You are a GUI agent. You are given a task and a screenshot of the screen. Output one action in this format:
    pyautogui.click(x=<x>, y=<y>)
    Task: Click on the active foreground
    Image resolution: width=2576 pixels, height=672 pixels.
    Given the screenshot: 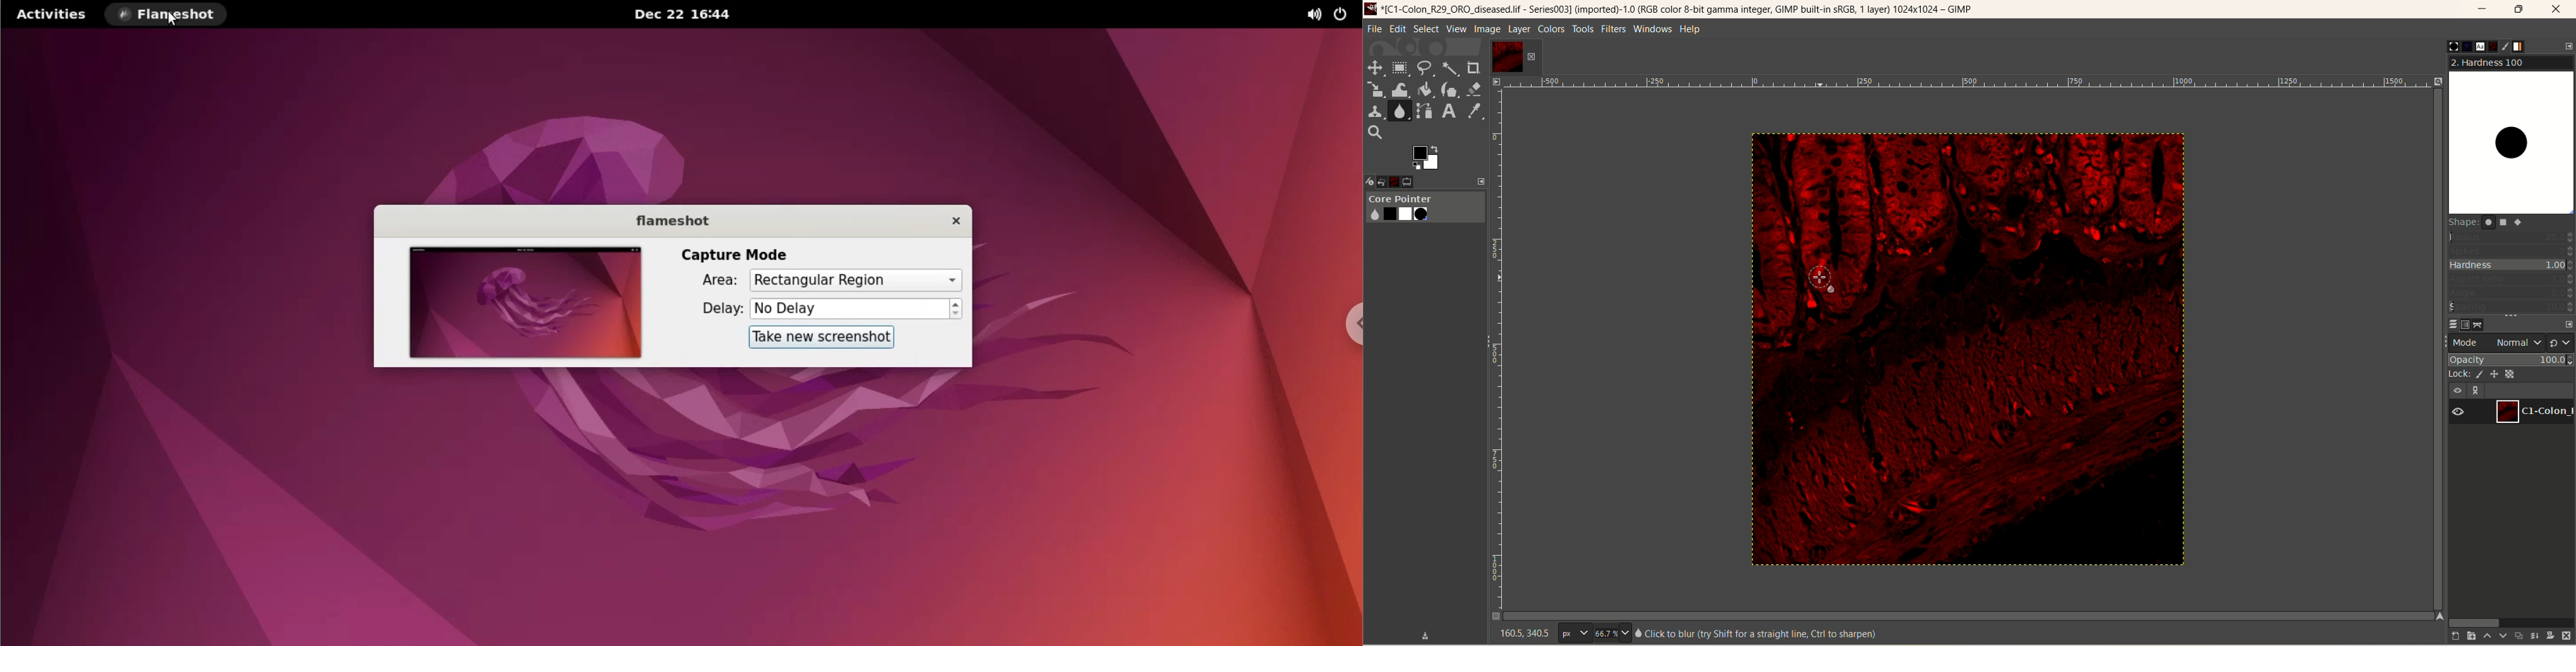 What is the action you would take?
    pyautogui.click(x=1427, y=157)
    